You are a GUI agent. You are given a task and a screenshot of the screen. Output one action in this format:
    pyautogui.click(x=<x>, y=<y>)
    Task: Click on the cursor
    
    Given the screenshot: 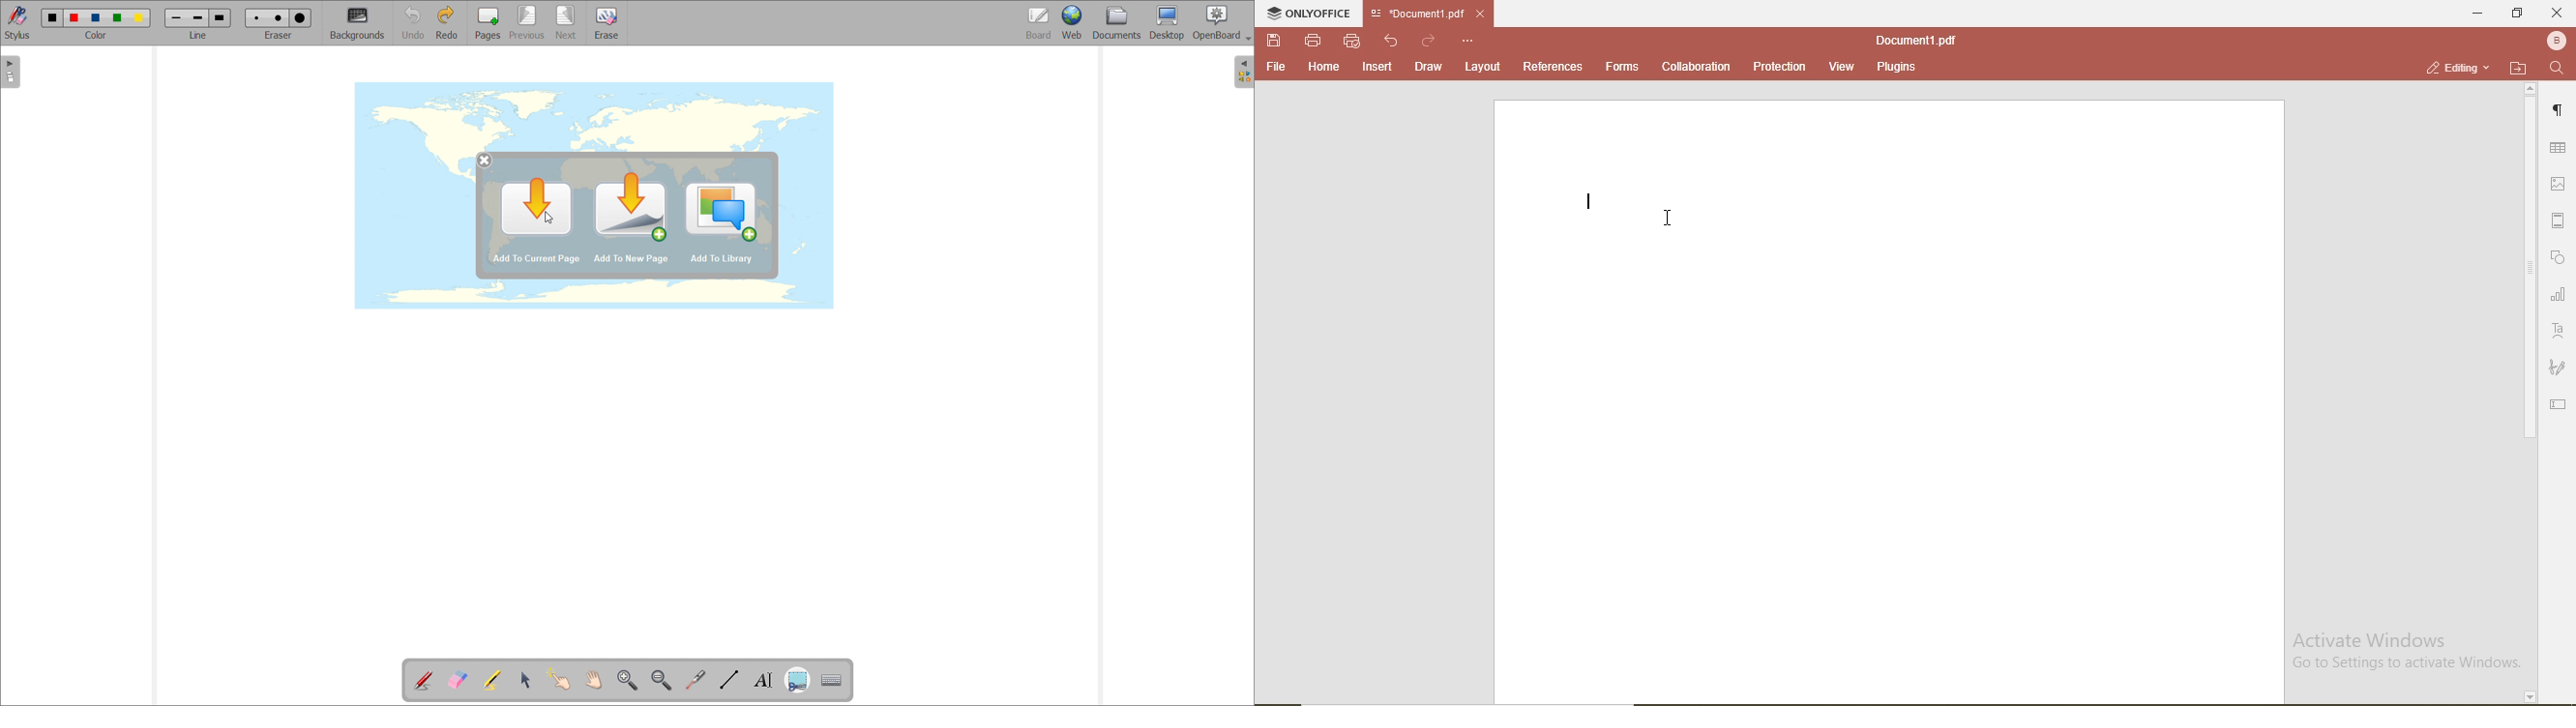 What is the action you would take?
    pyautogui.click(x=1673, y=220)
    